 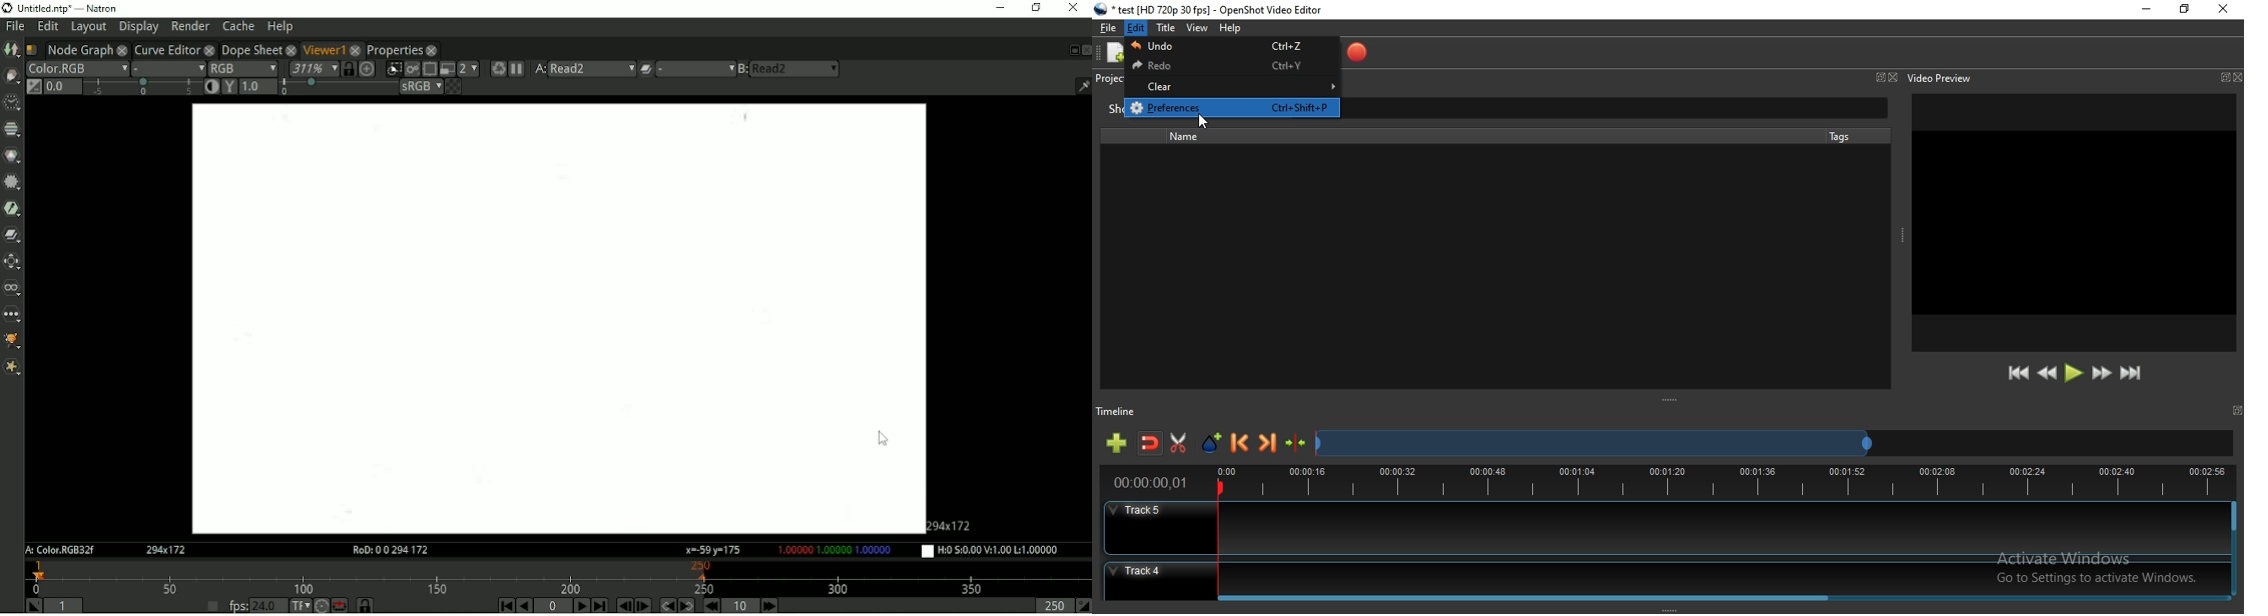 What do you see at coordinates (1665, 530) in the screenshot?
I see `Track` at bounding box center [1665, 530].